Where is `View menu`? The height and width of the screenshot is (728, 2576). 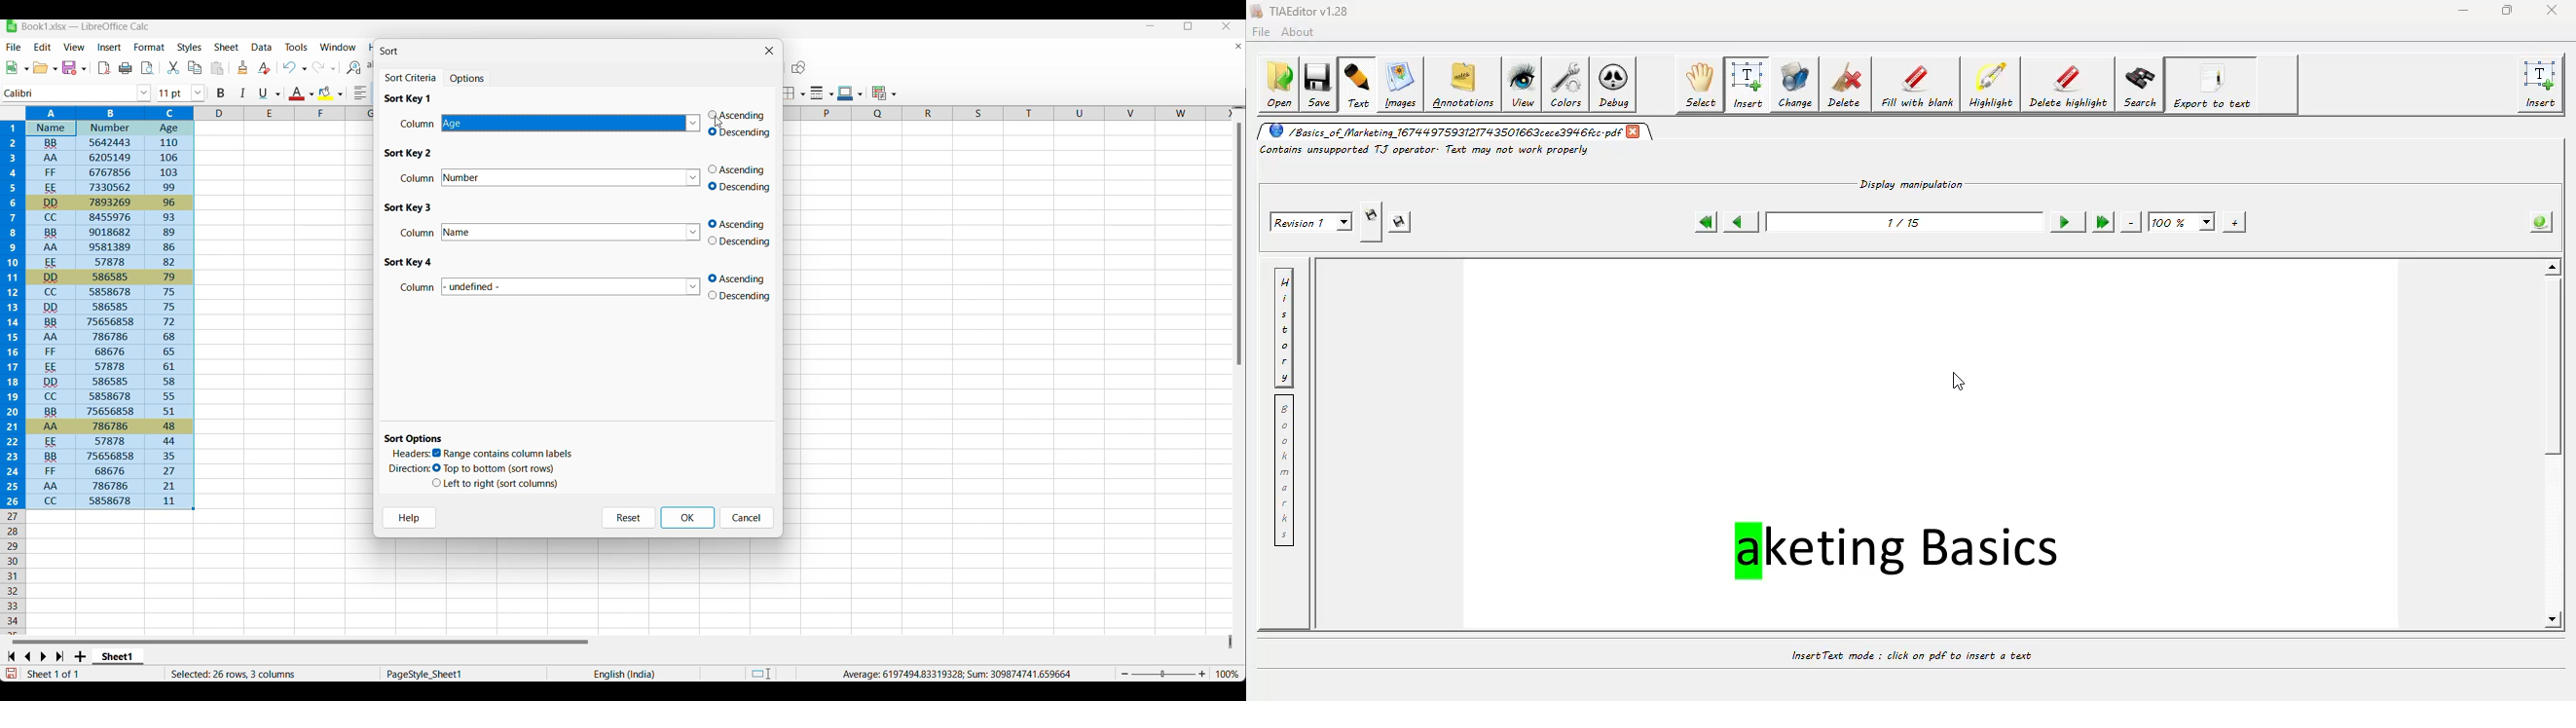 View menu is located at coordinates (74, 47).